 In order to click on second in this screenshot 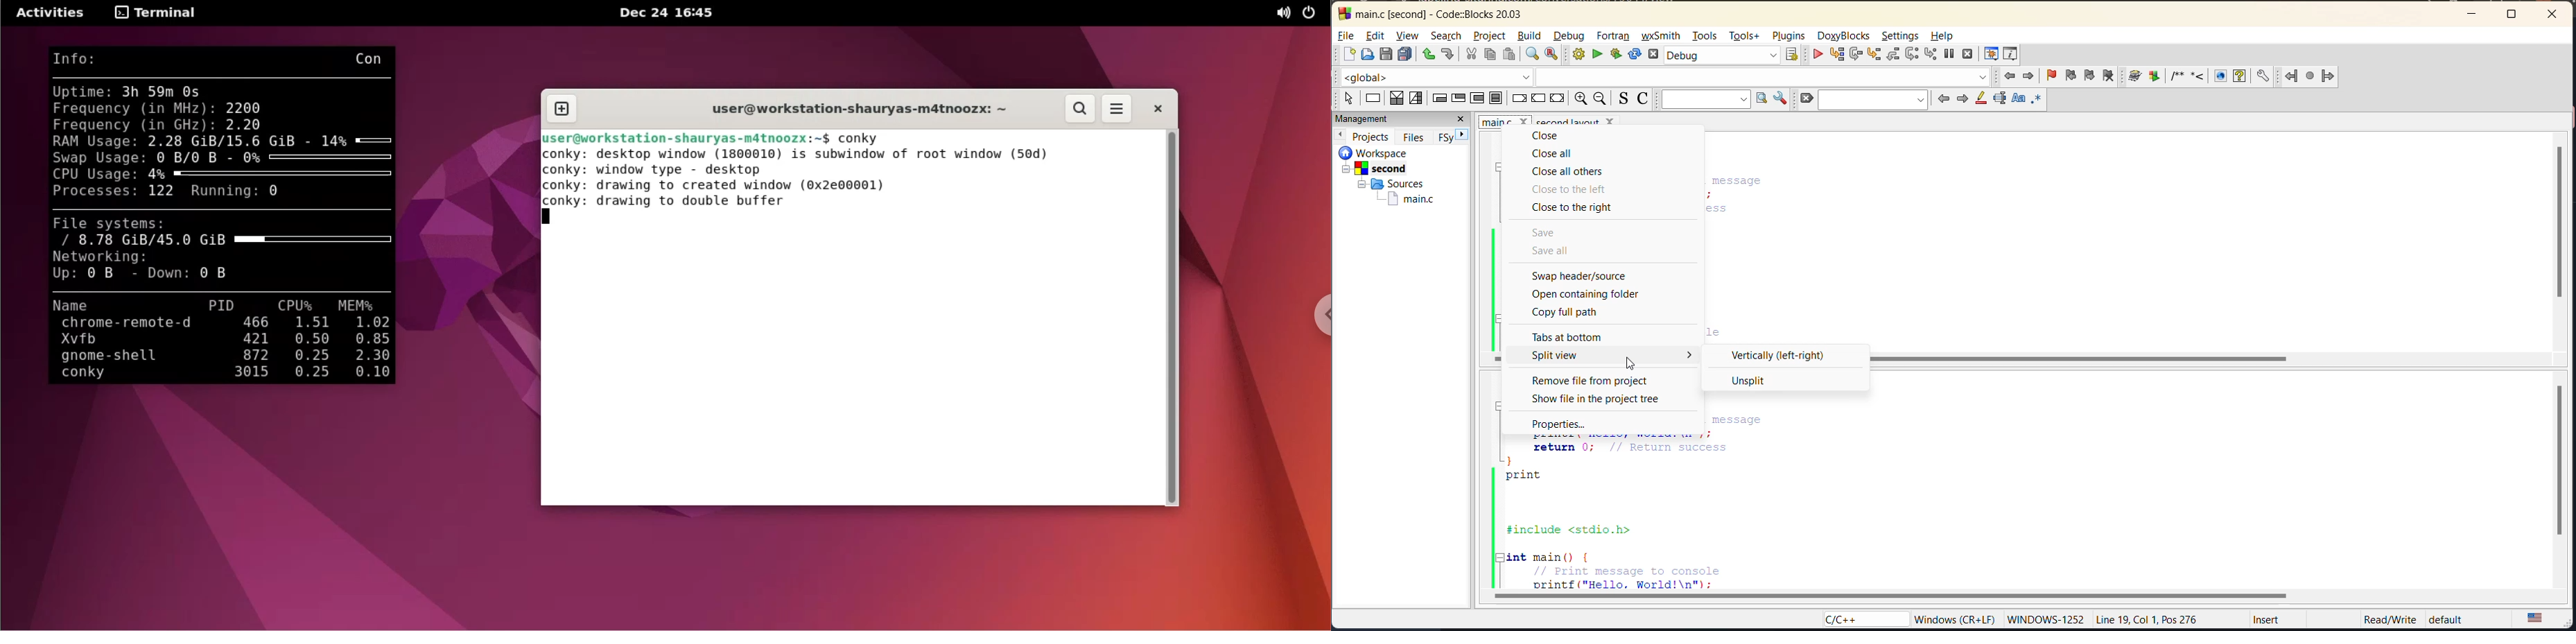, I will do `click(1373, 169)`.